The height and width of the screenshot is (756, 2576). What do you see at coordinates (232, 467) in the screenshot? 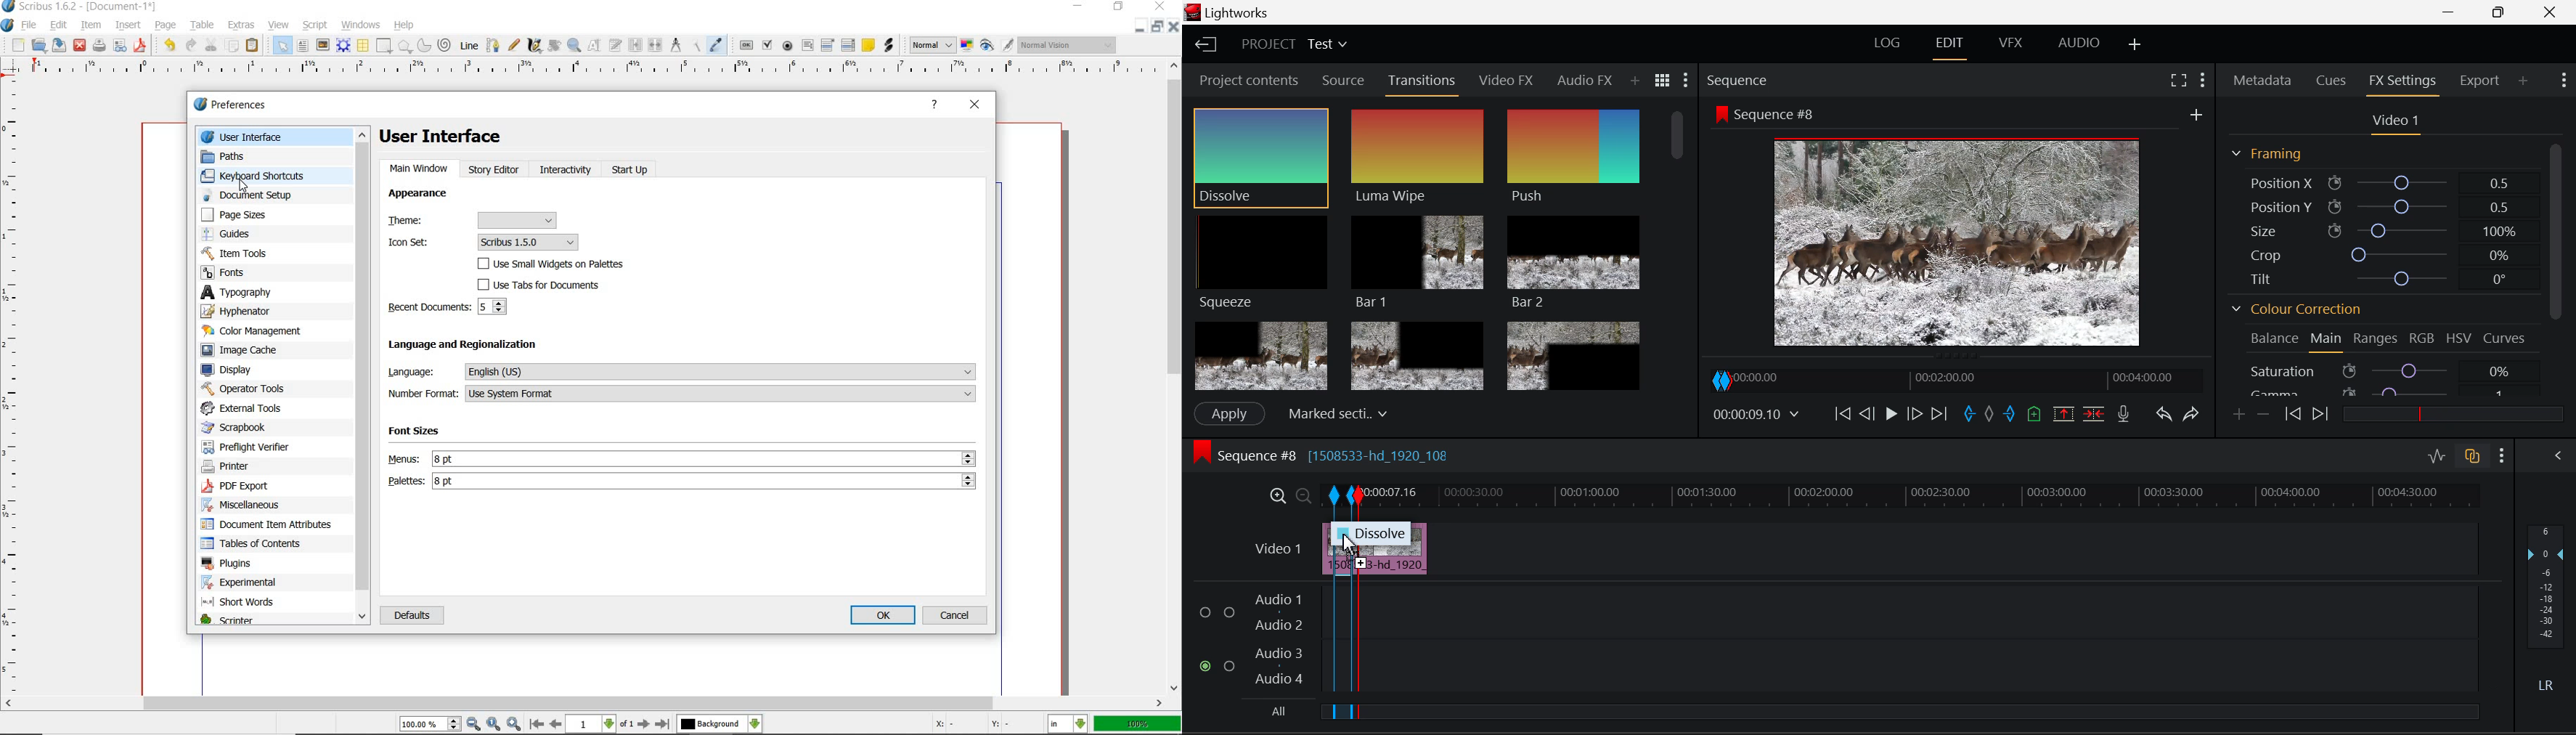
I see `printer` at bounding box center [232, 467].